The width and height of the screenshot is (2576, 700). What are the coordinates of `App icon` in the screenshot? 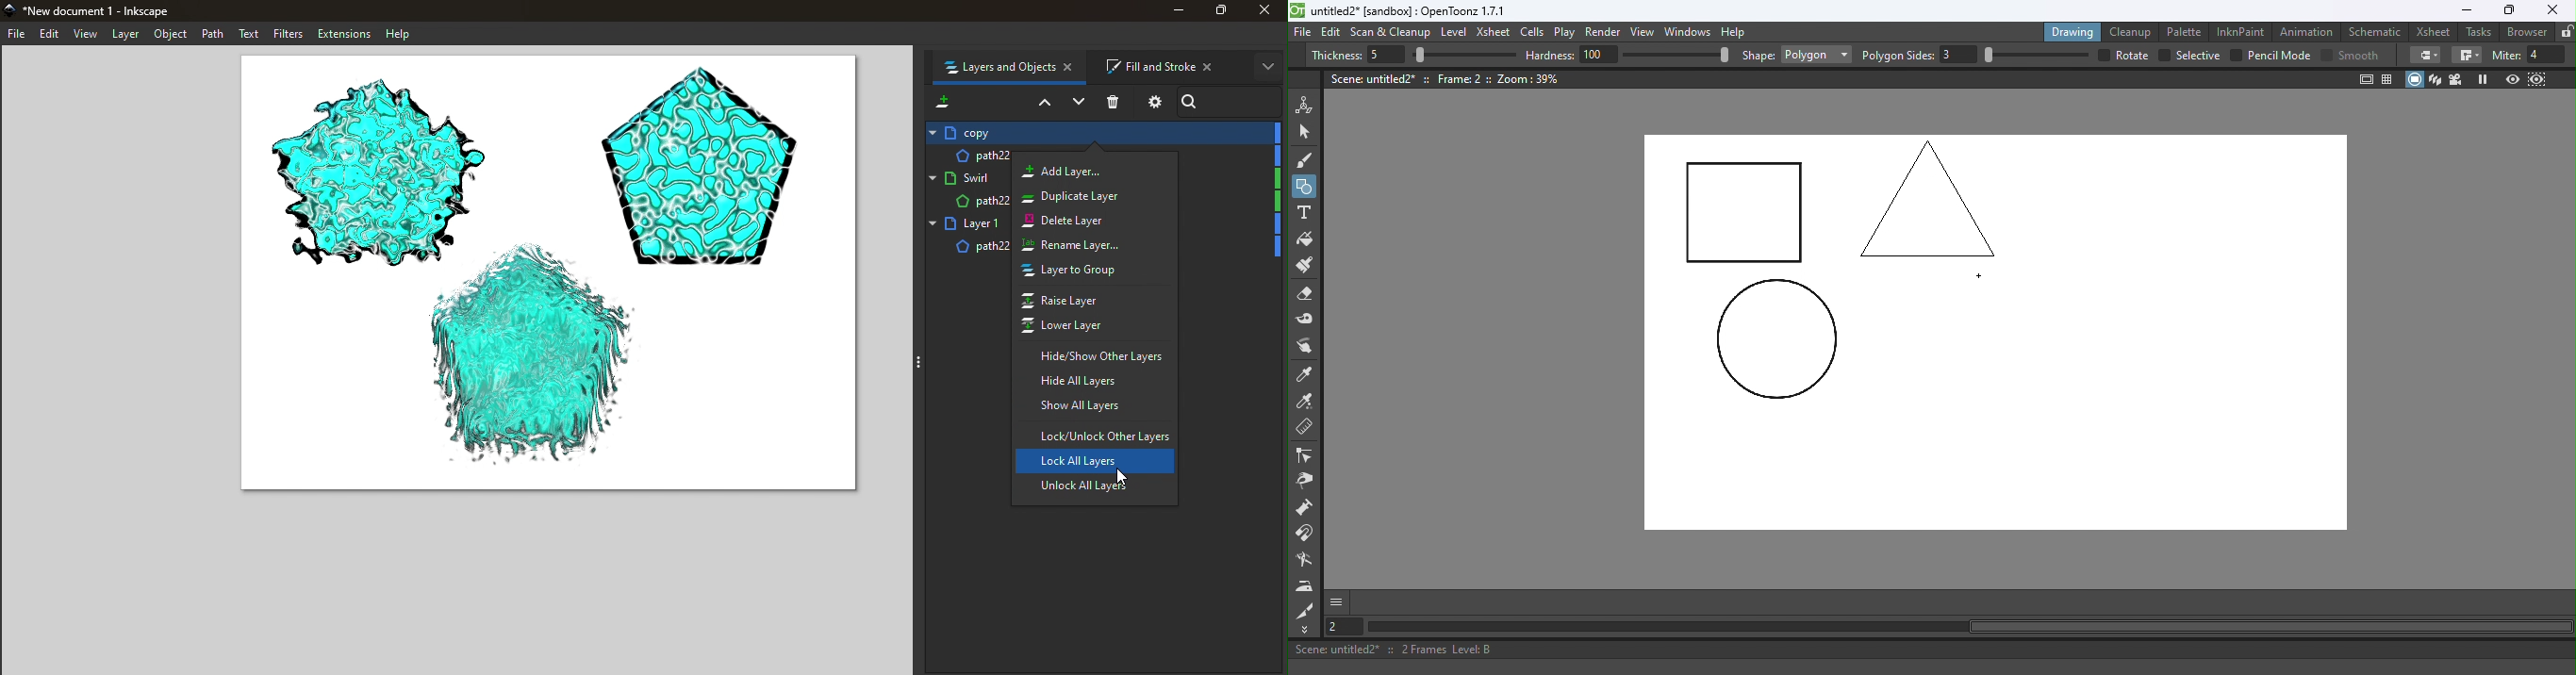 It's located at (11, 11).